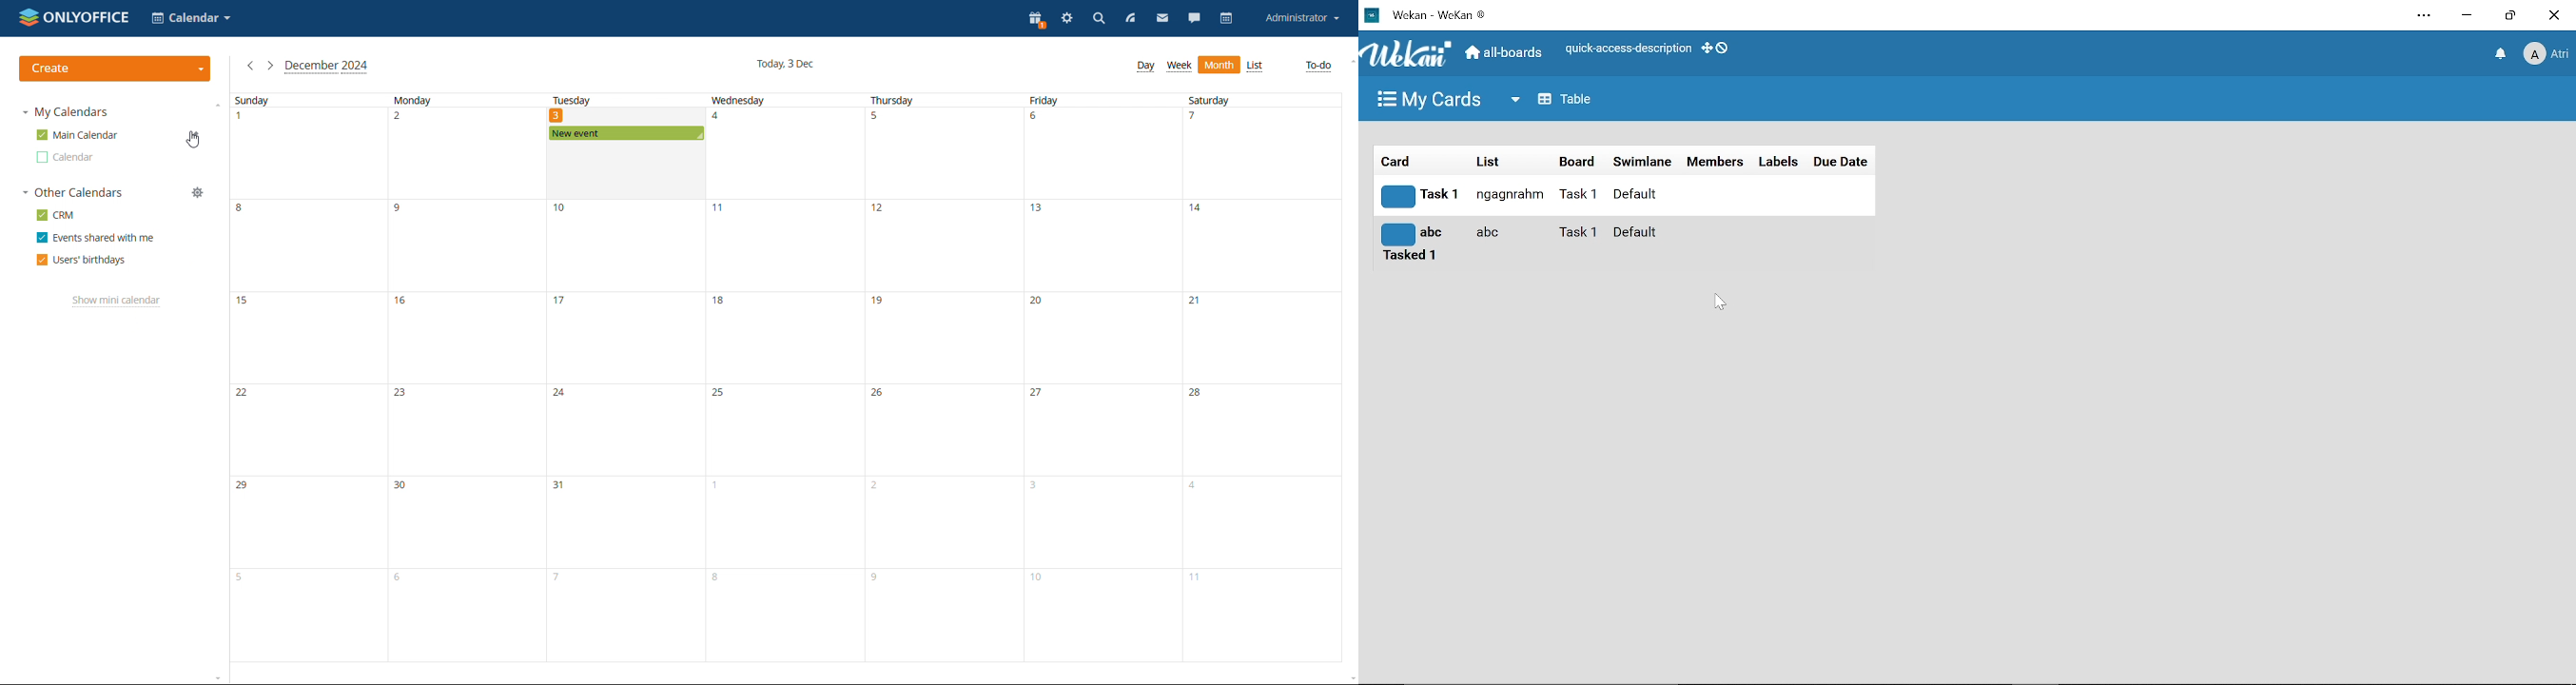 This screenshot has height=700, width=2576. I want to click on list, so click(1493, 162).